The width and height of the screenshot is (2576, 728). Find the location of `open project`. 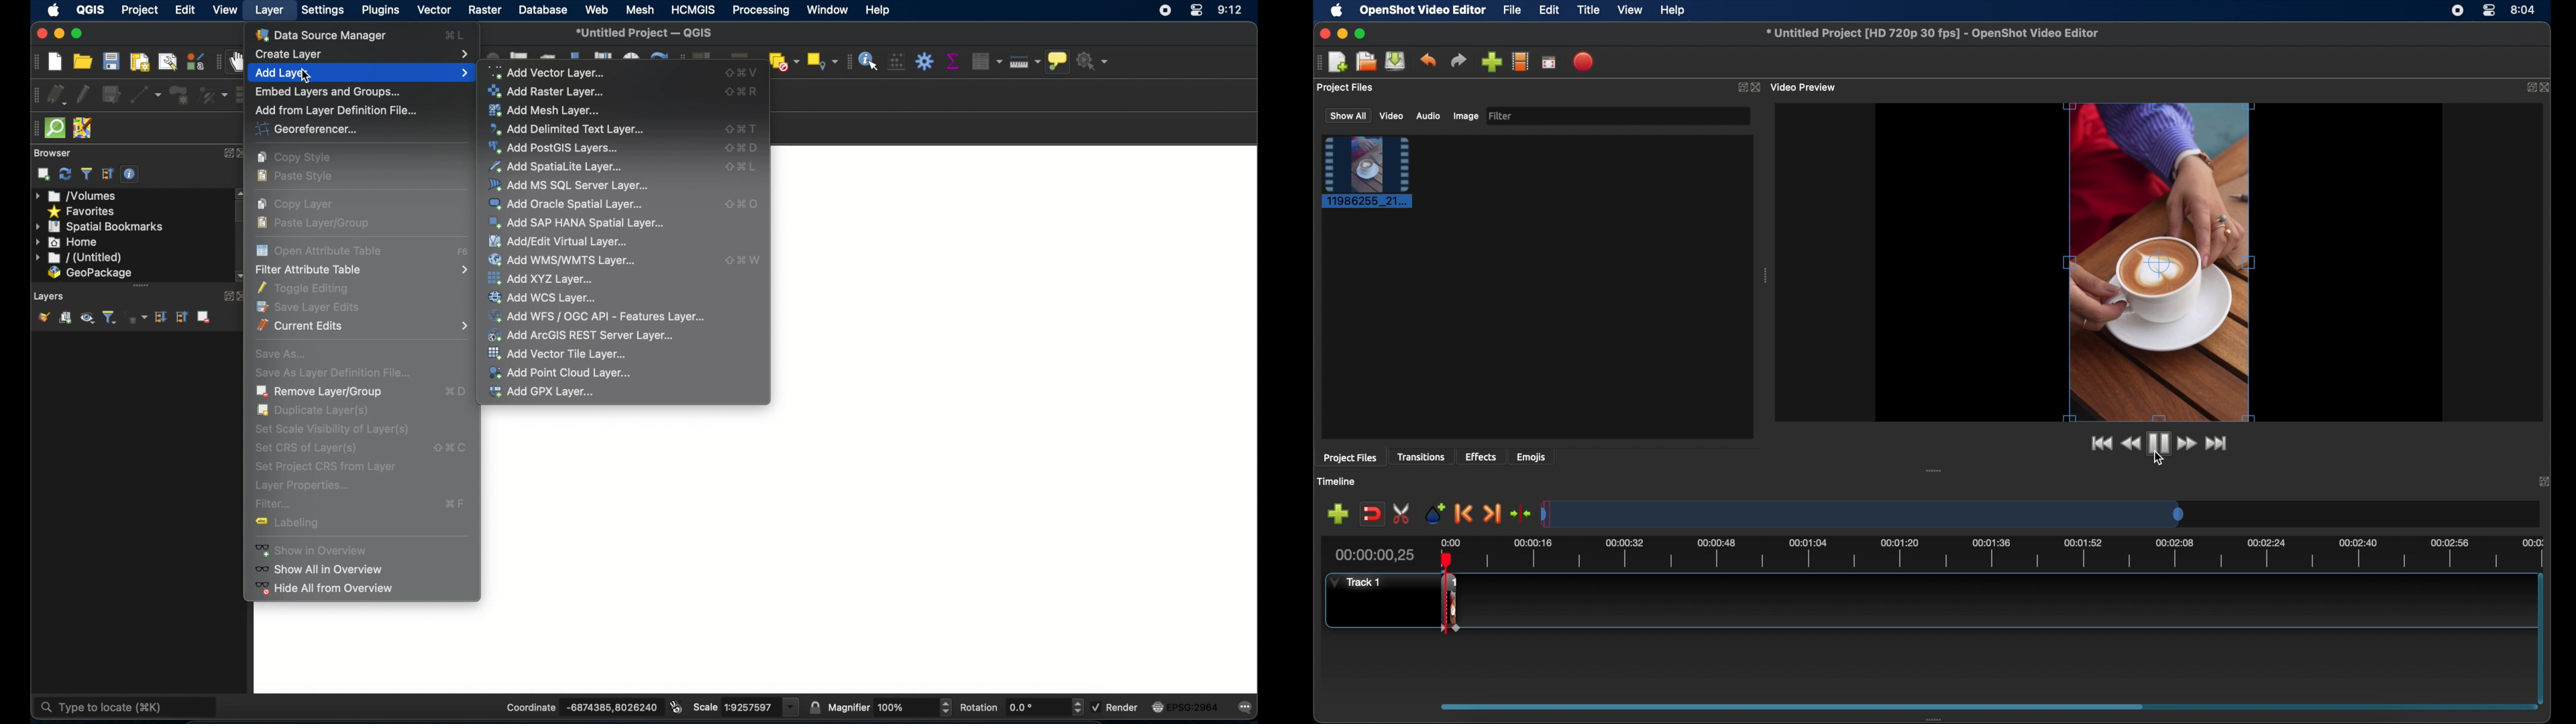

open project is located at coordinates (1366, 62).